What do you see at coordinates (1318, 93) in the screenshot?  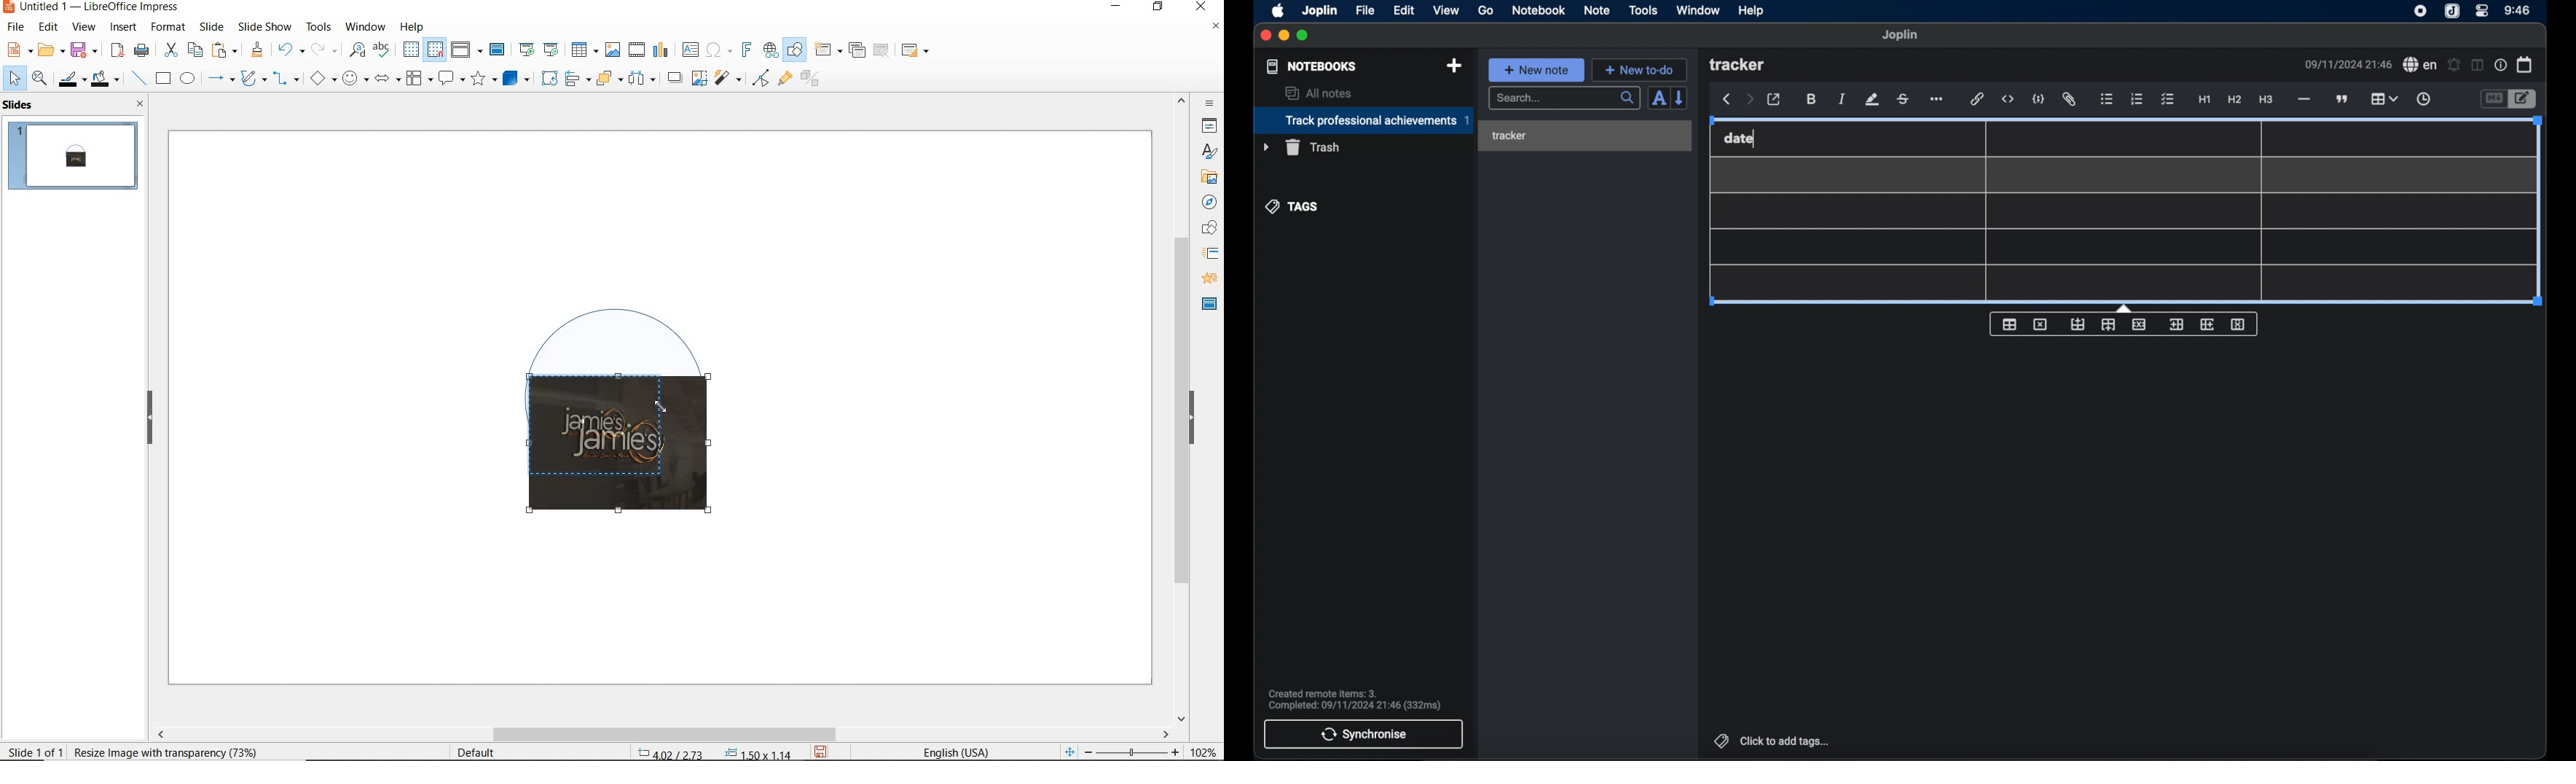 I see `all  notes` at bounding box center [1318, 93].